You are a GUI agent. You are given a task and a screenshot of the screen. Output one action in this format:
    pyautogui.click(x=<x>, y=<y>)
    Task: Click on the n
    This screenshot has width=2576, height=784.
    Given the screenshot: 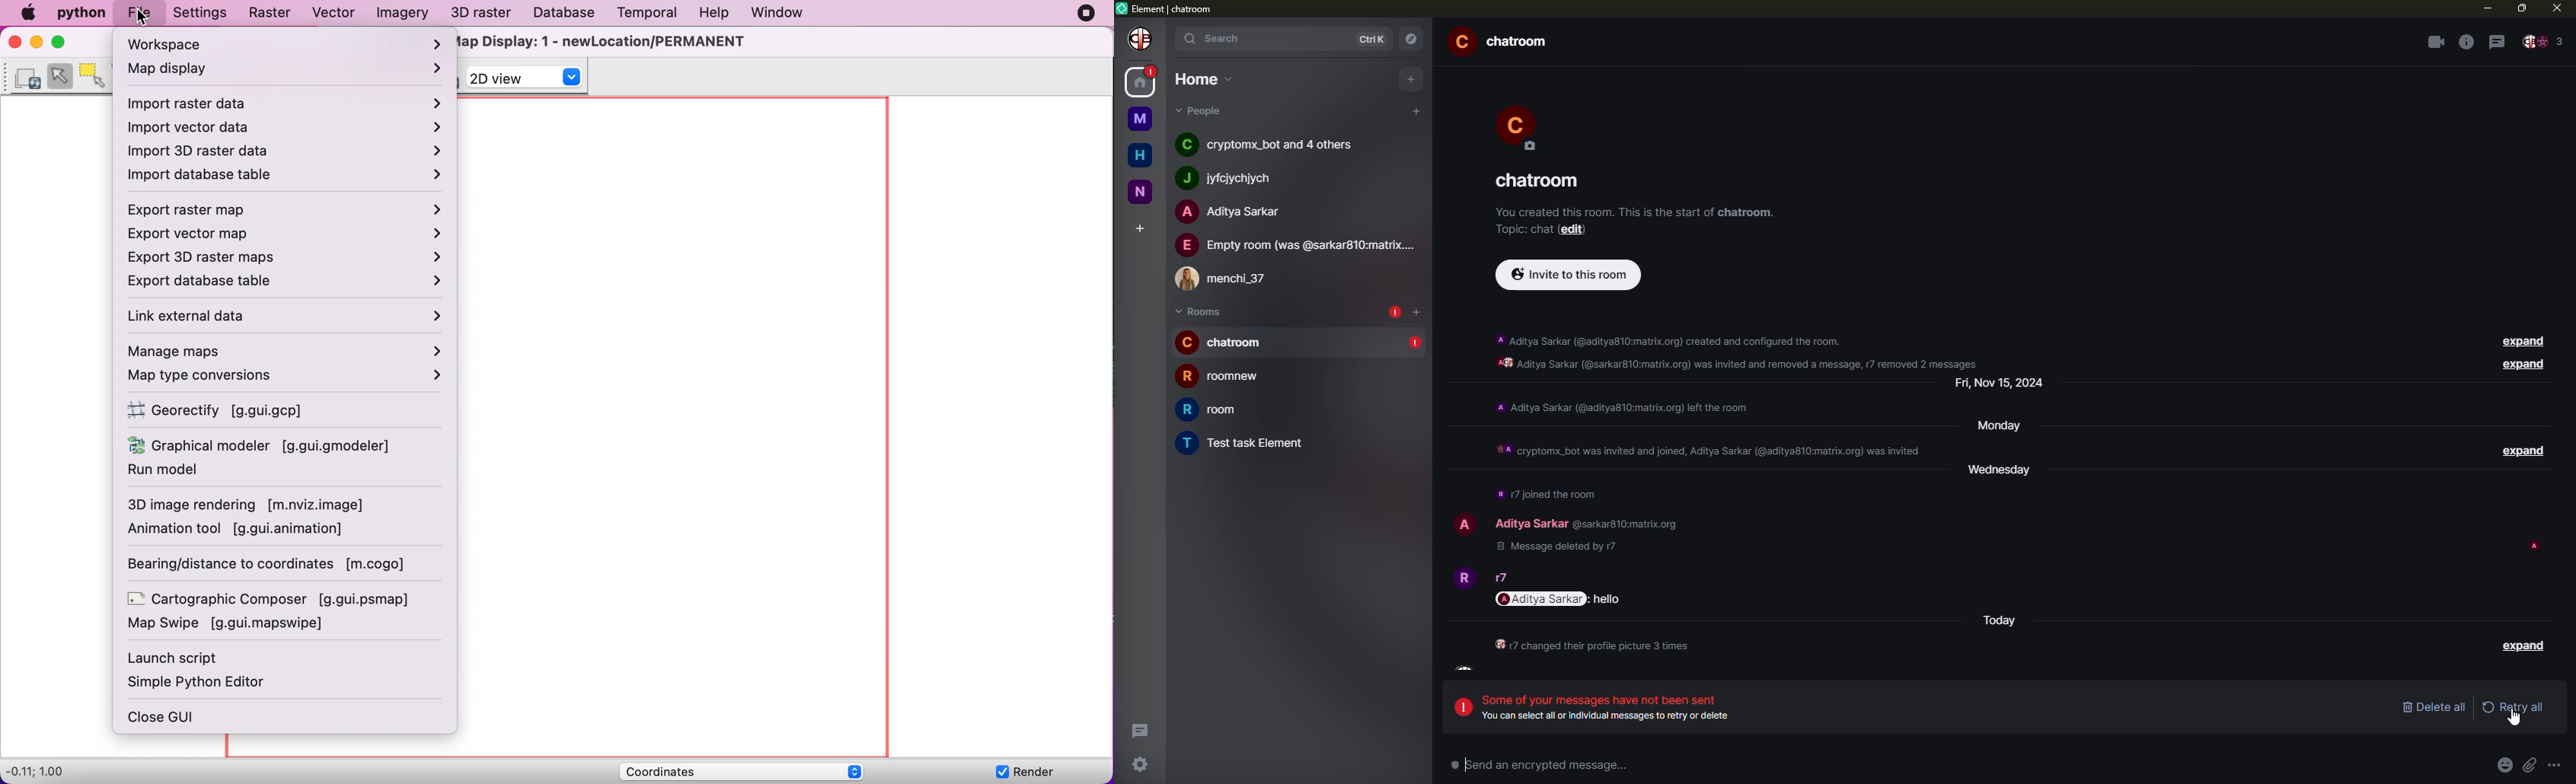 What is the action you would take?
    pyautogui.click(x=1141, y=192)
    